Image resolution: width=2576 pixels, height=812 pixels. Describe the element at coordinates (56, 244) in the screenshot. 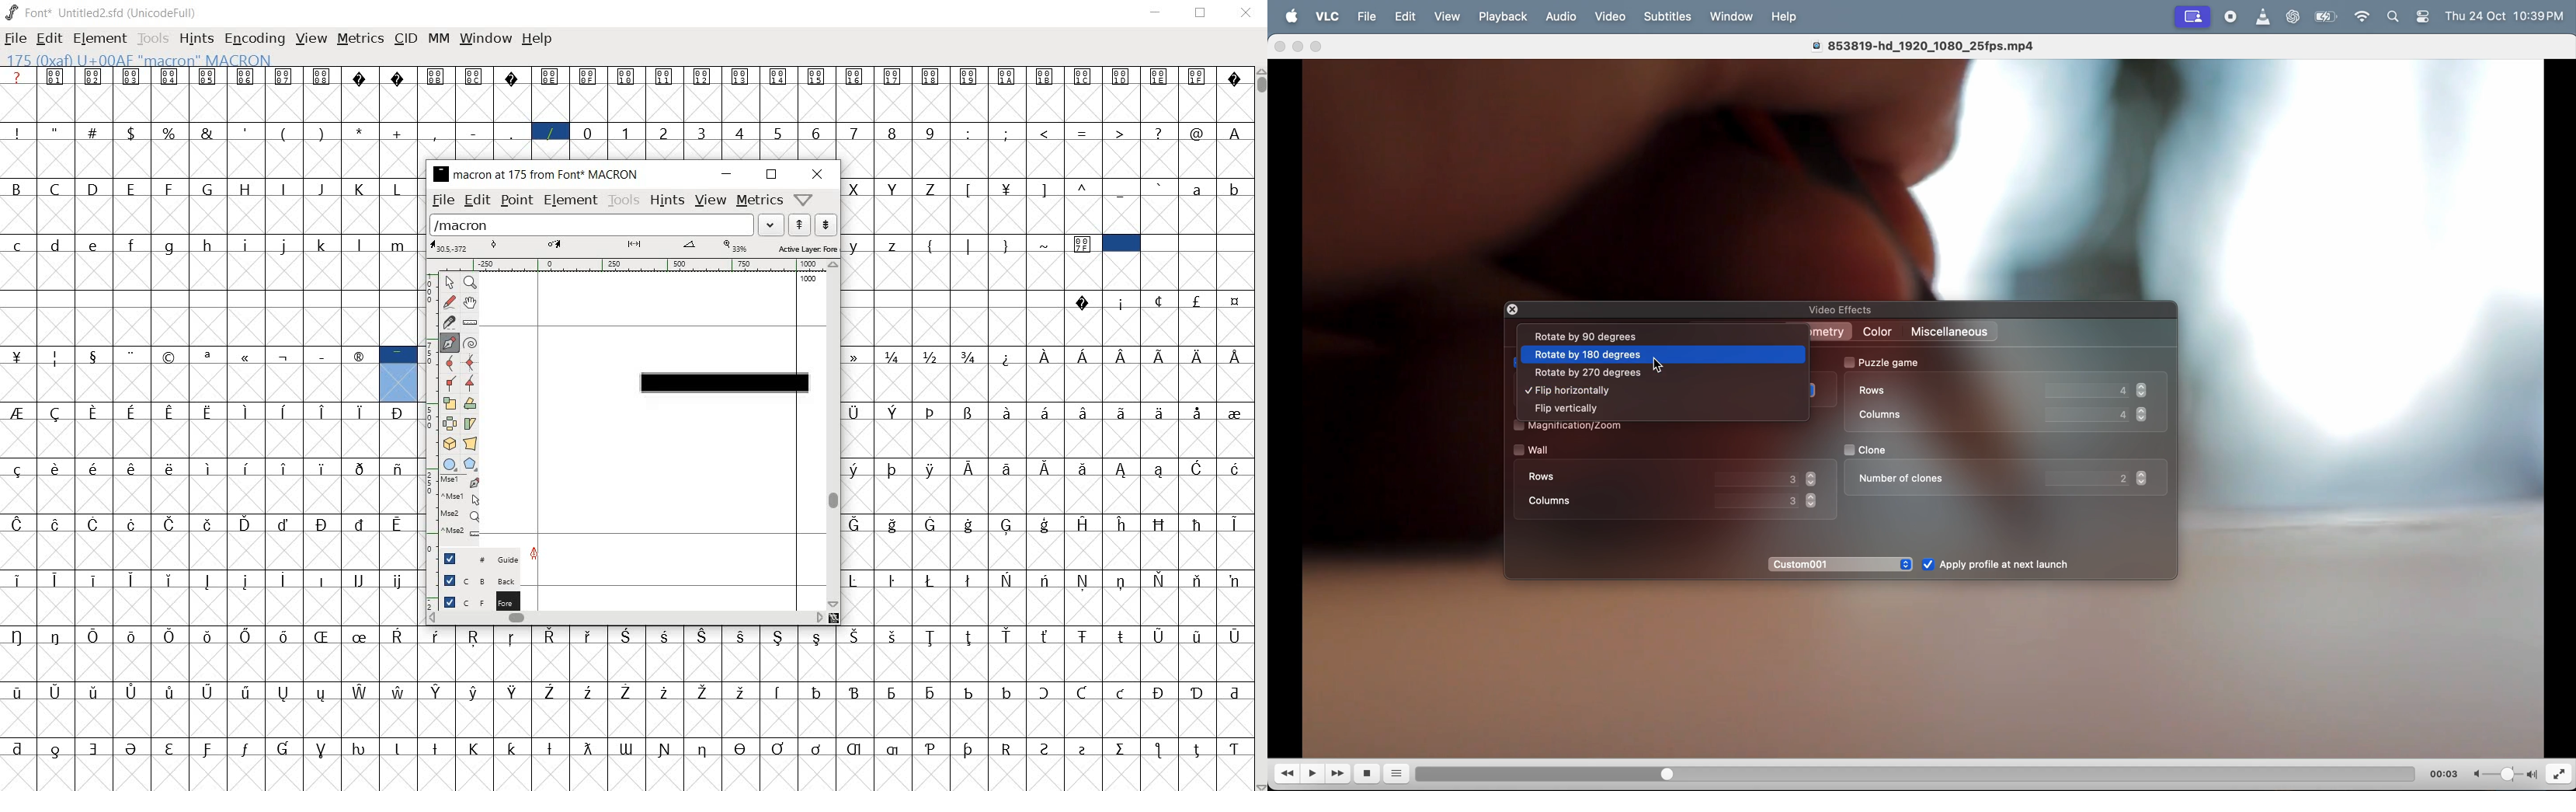

I see `d` at that location.